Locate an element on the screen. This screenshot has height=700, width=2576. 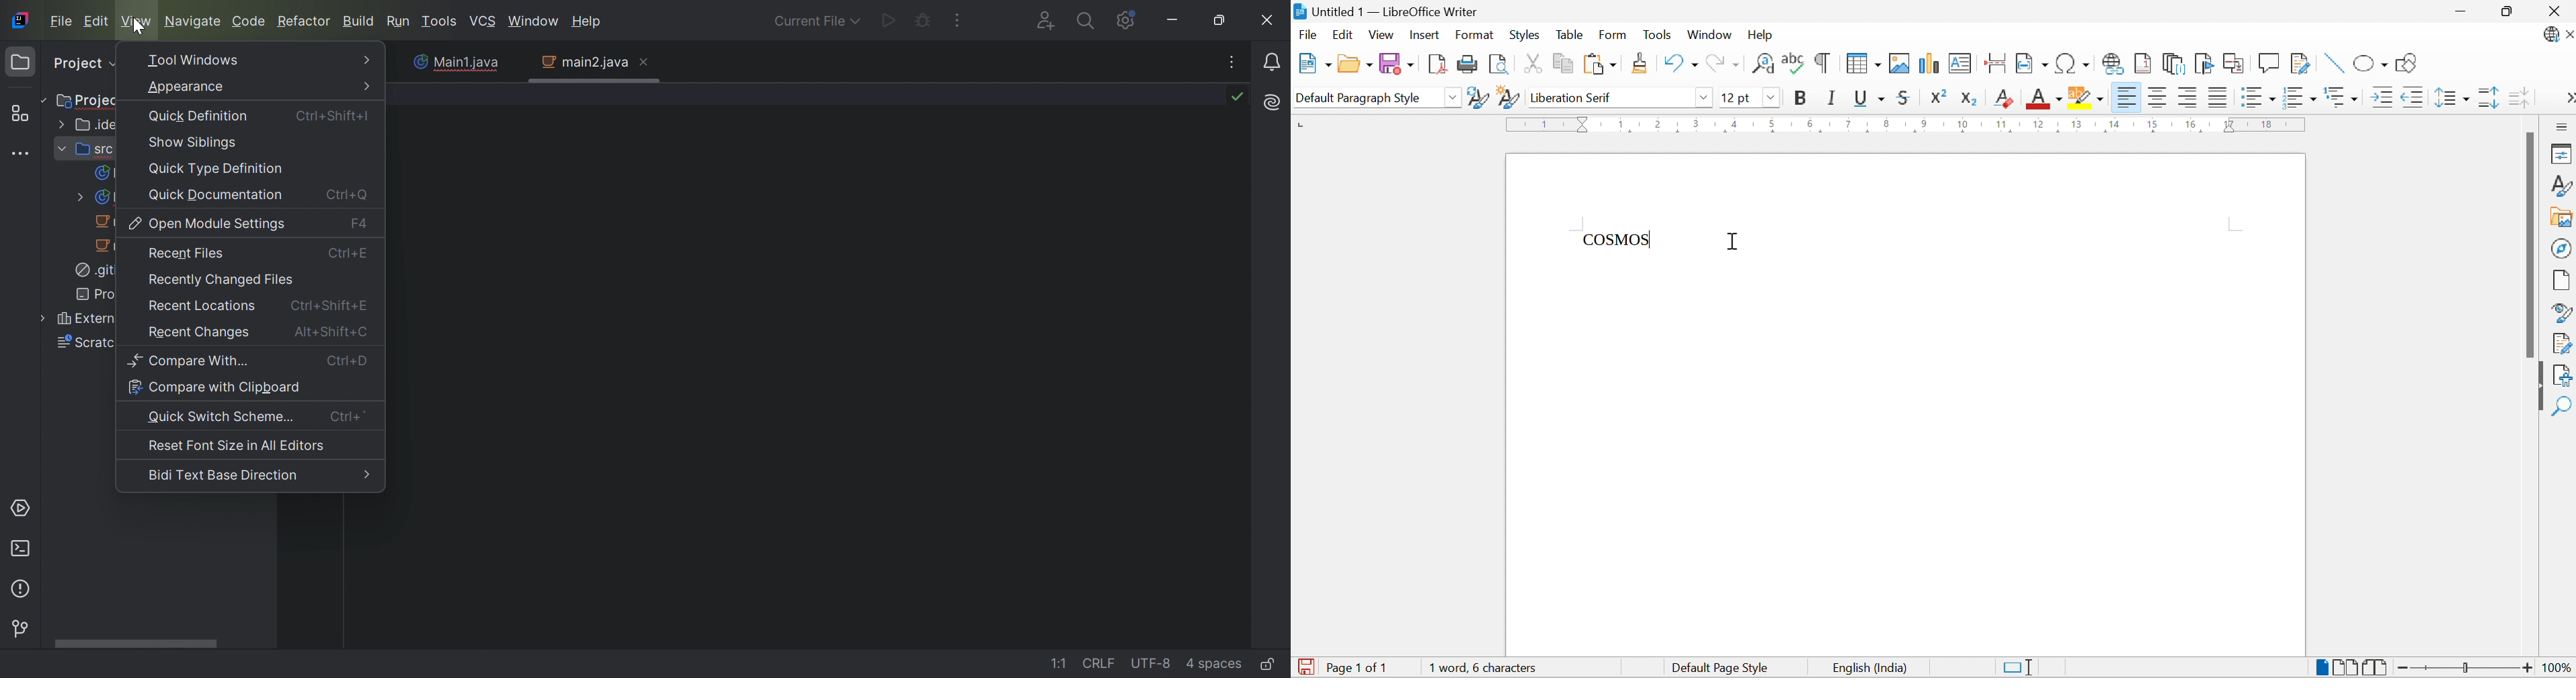
F4 is located at coordinates (360, 223).